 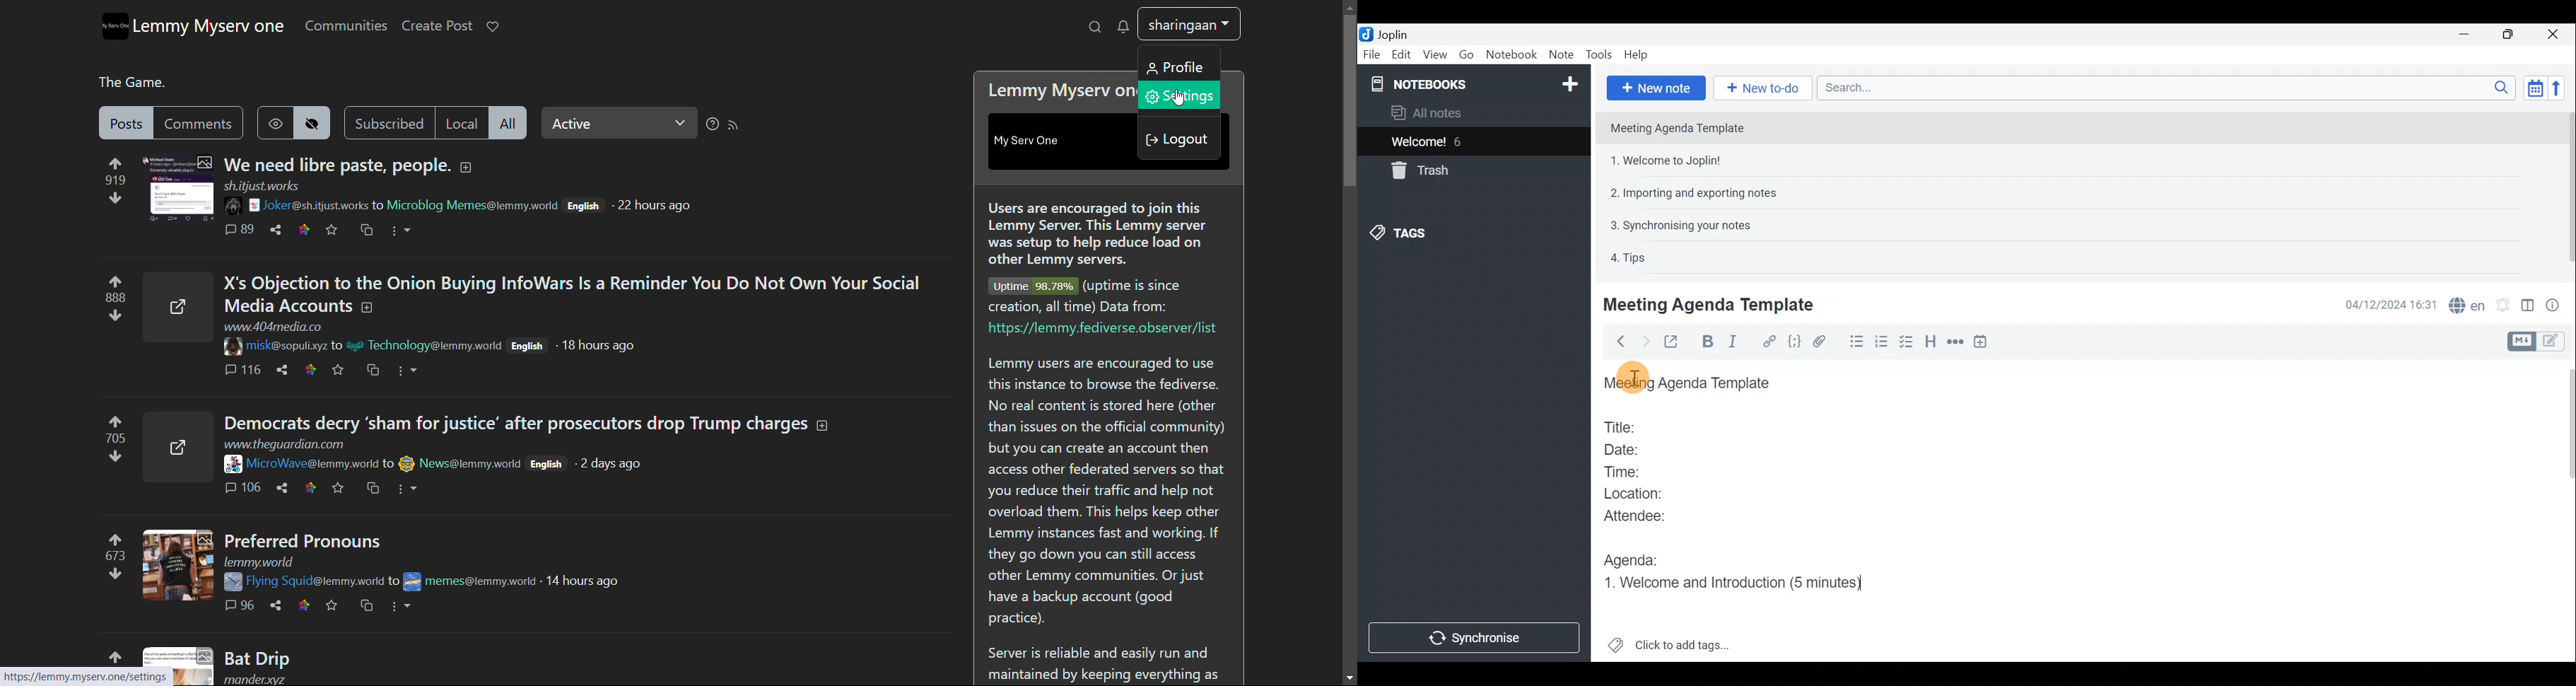 What do you see at coordinates (529, 422) in the screenshot?
I see `Democrats decry ‘sham for justice’ after prosecutors drop Trump charges` at bounding box center [529, 422].